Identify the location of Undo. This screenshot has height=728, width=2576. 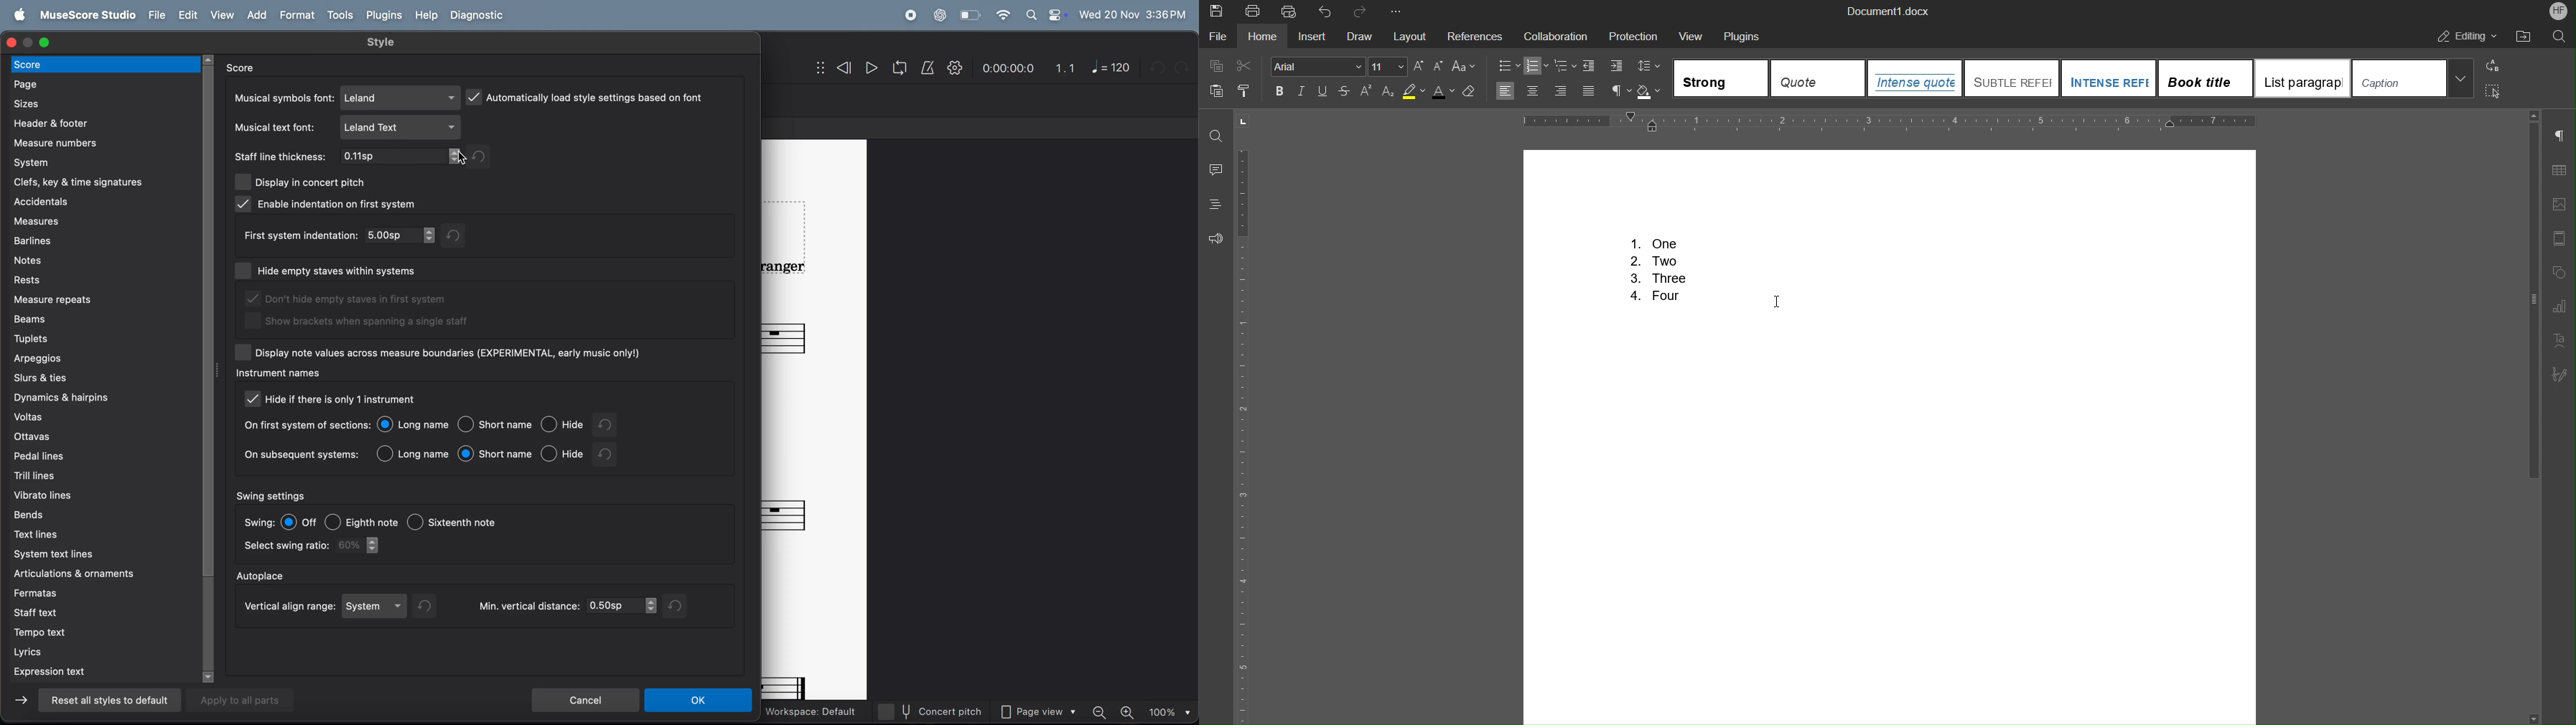
(1325, 10).